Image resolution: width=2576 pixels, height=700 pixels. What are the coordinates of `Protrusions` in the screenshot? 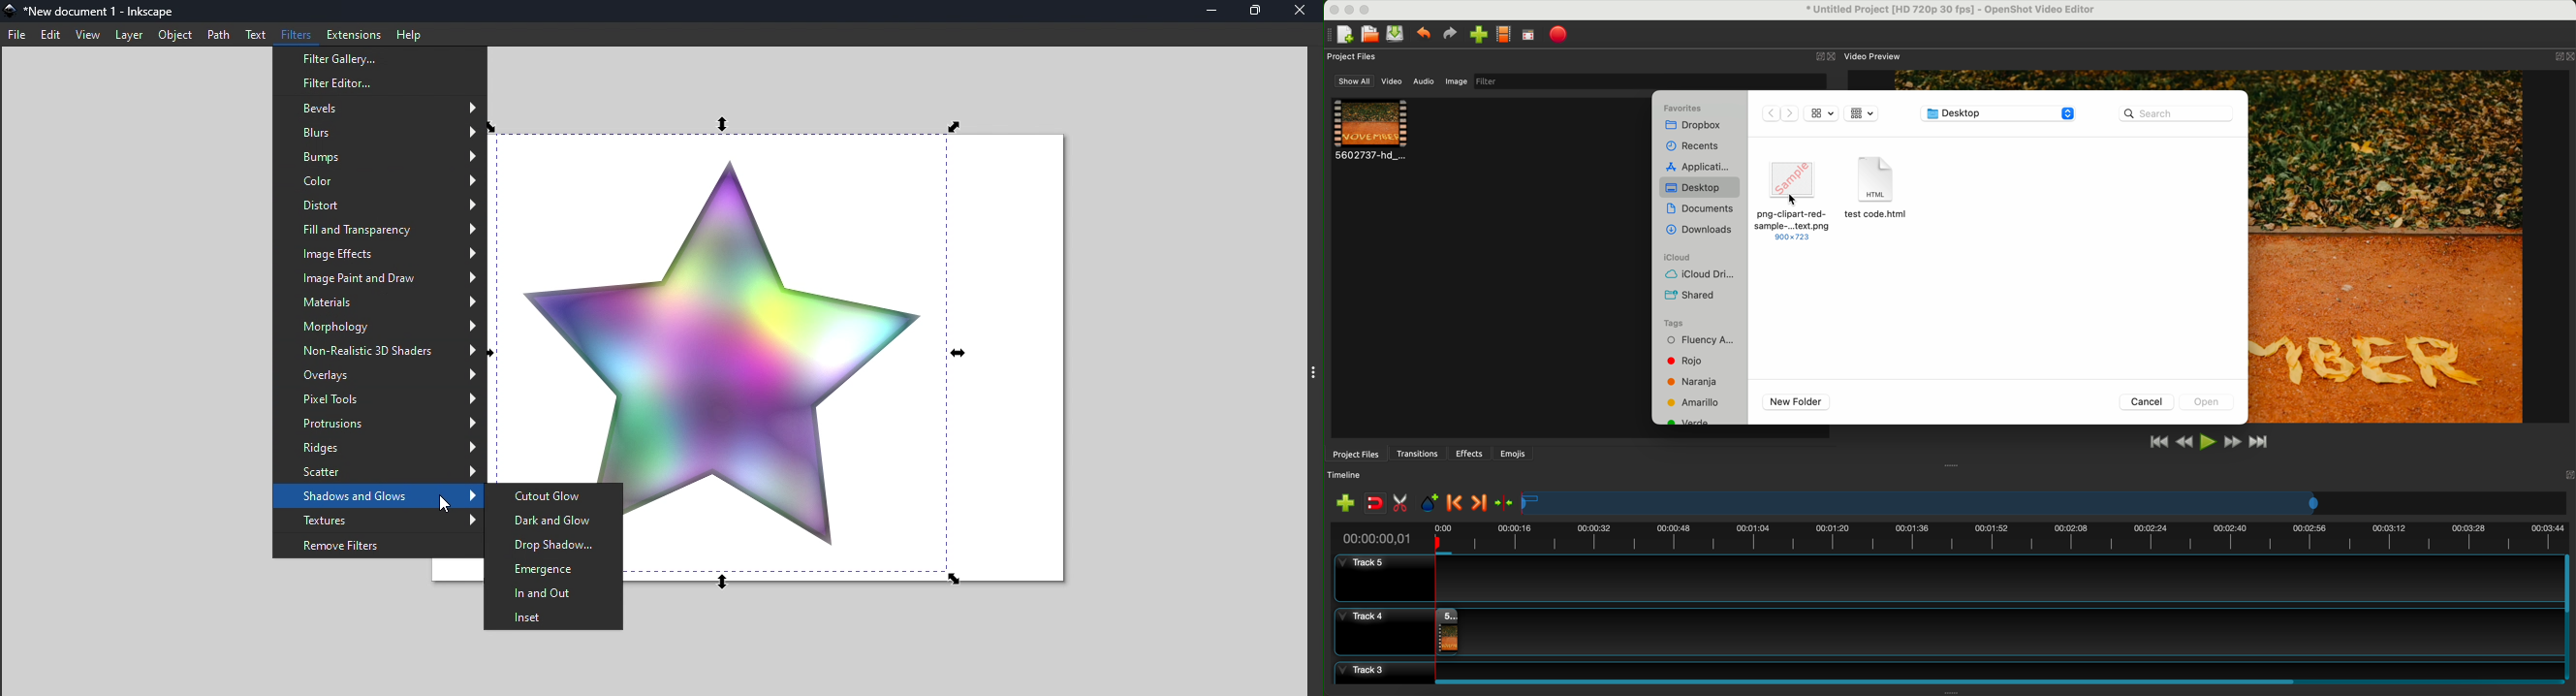 It's located at (380, 425).